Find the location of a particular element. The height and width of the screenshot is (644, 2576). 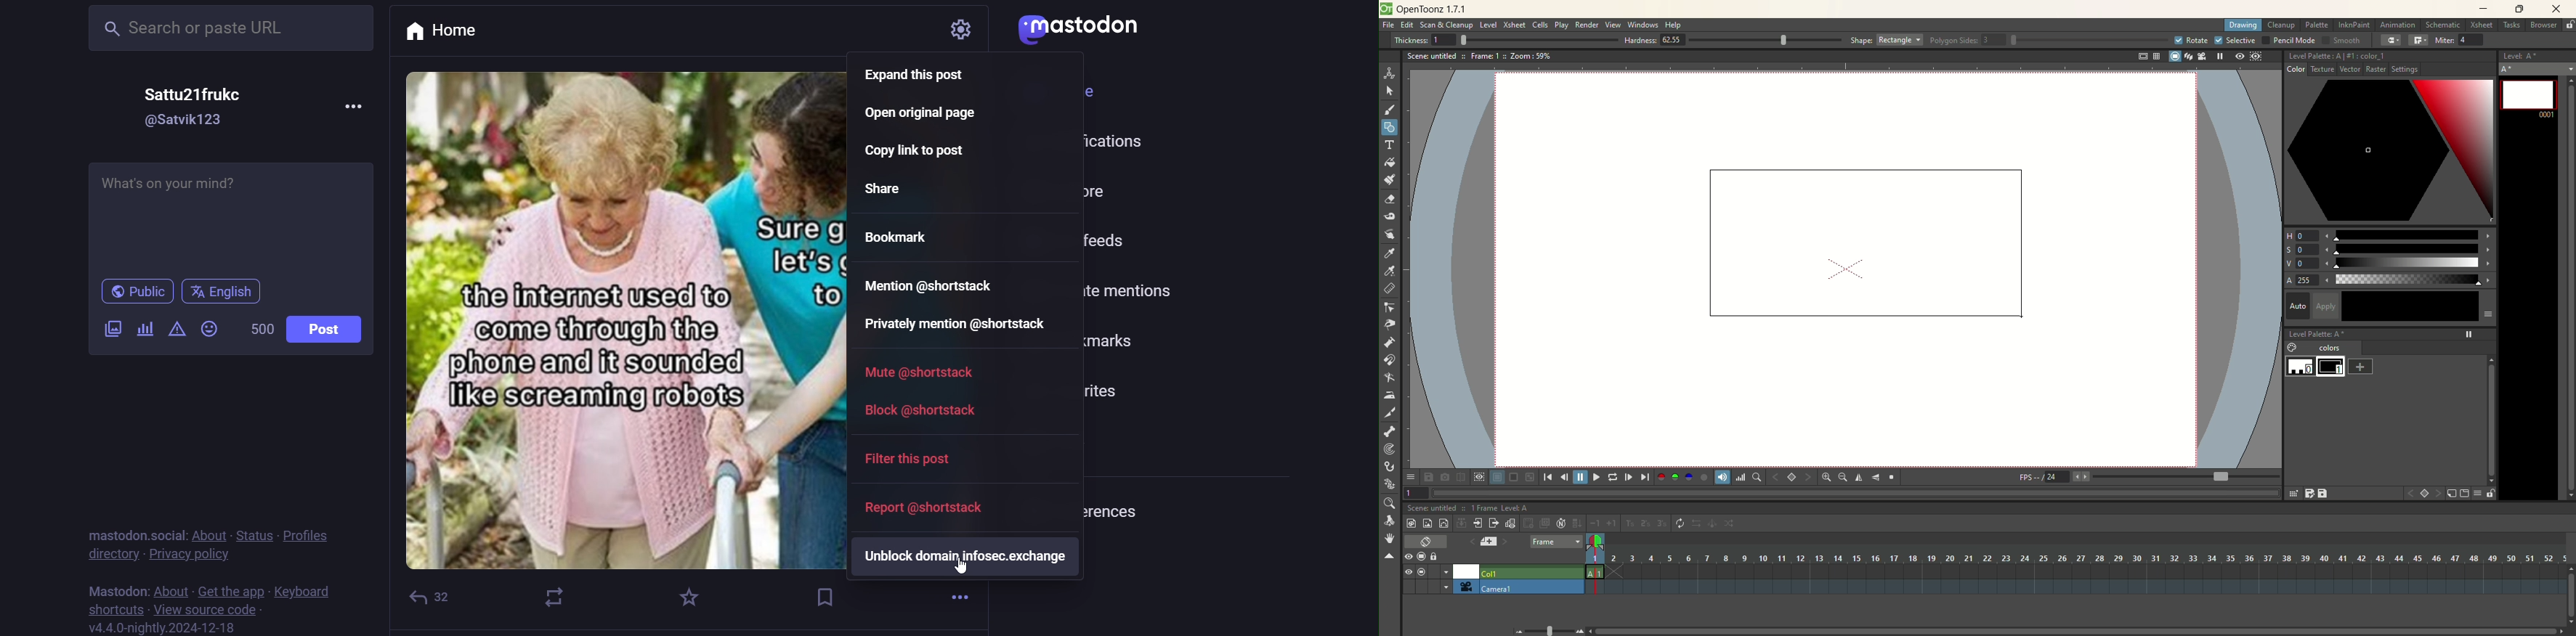

block @shortstack is located at coordinates (915, 410).